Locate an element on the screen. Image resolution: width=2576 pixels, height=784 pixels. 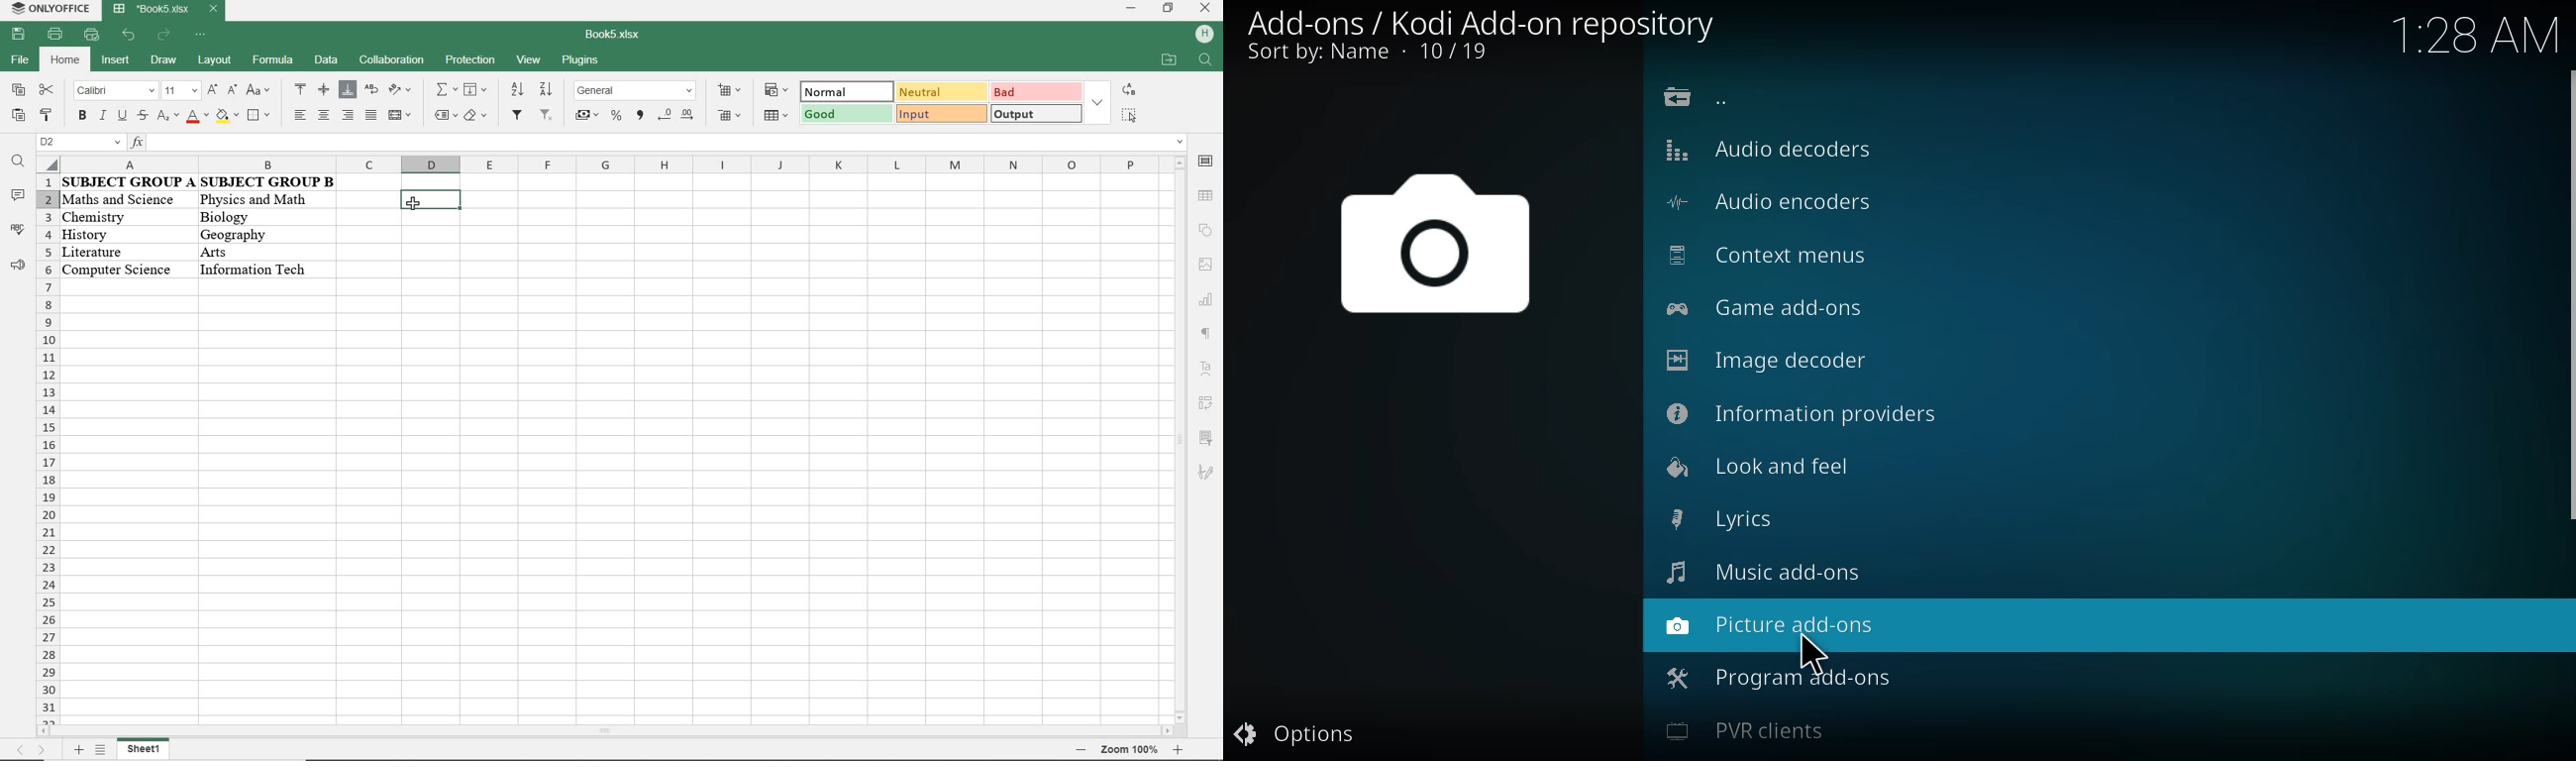
copy style is located at coordinates (46, 117).